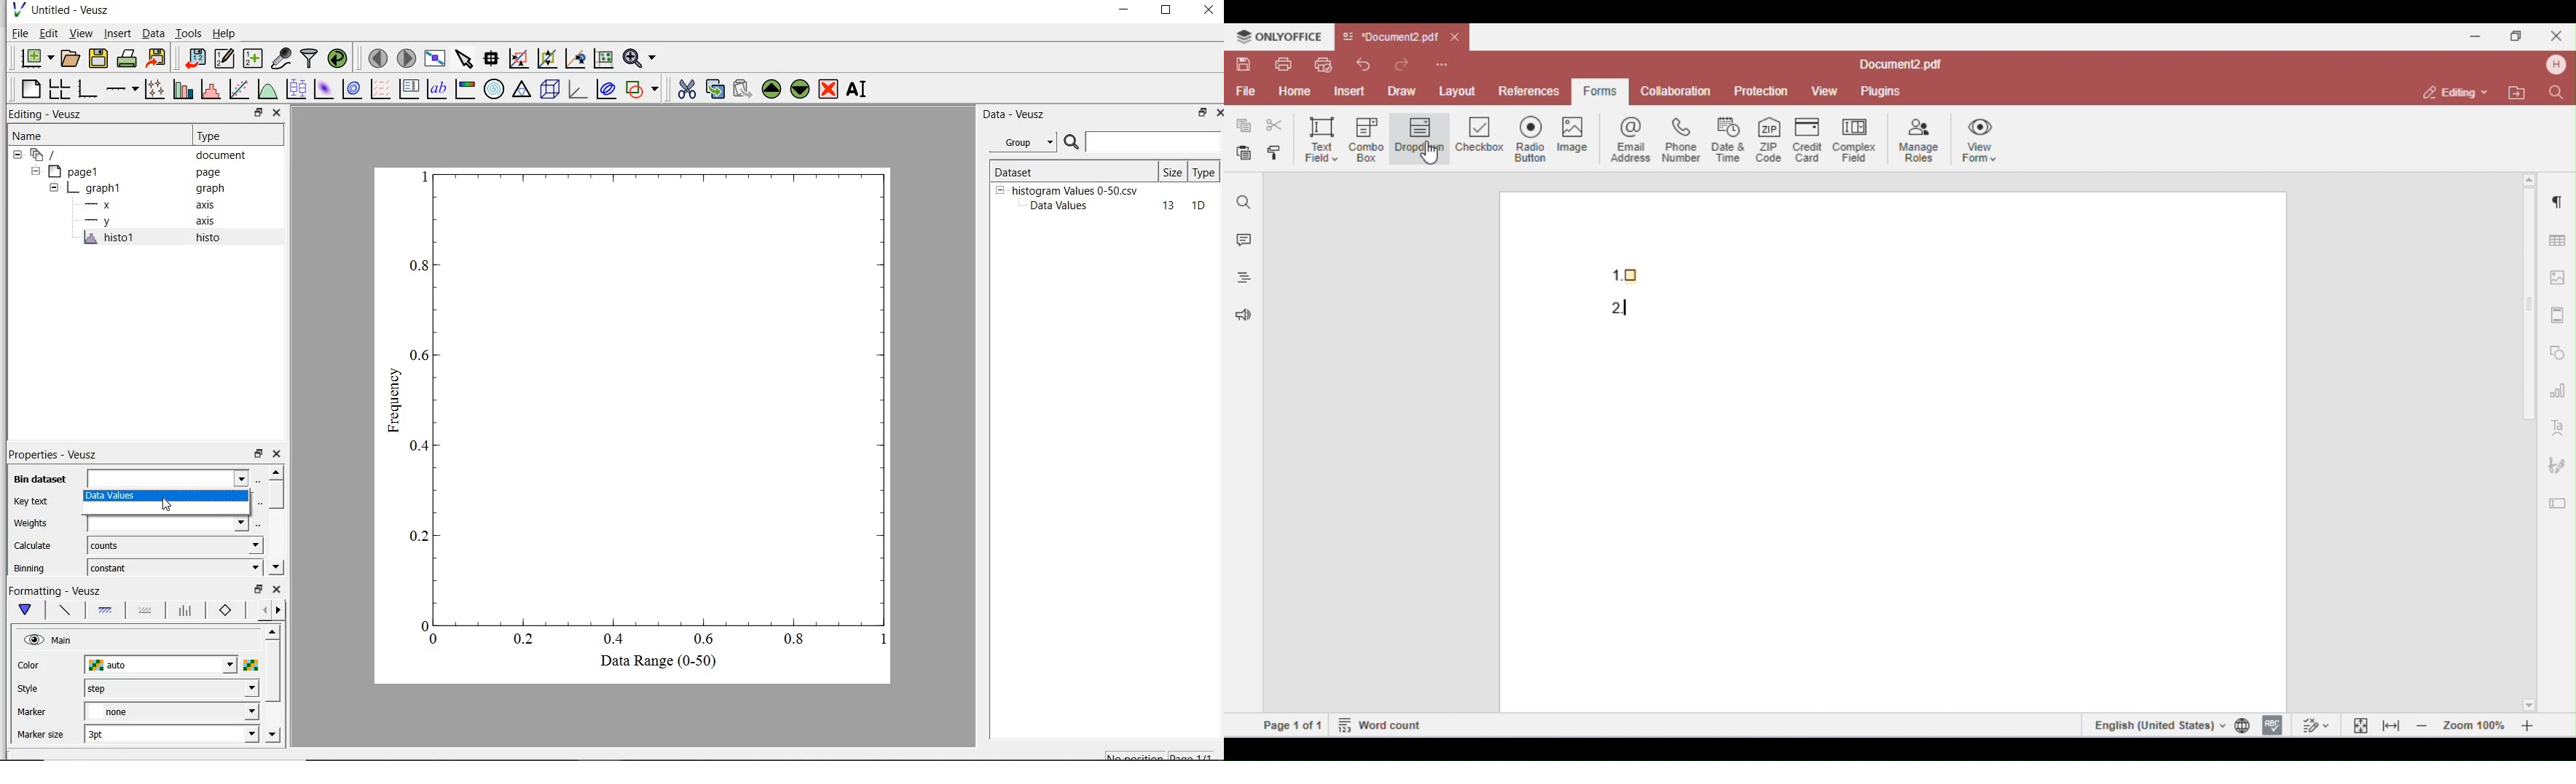 Image resolution: width=2576 pixels, height=784 pixels. Describe the element at coordinates (99, 57) in the screenshot. I see `save` at that location.